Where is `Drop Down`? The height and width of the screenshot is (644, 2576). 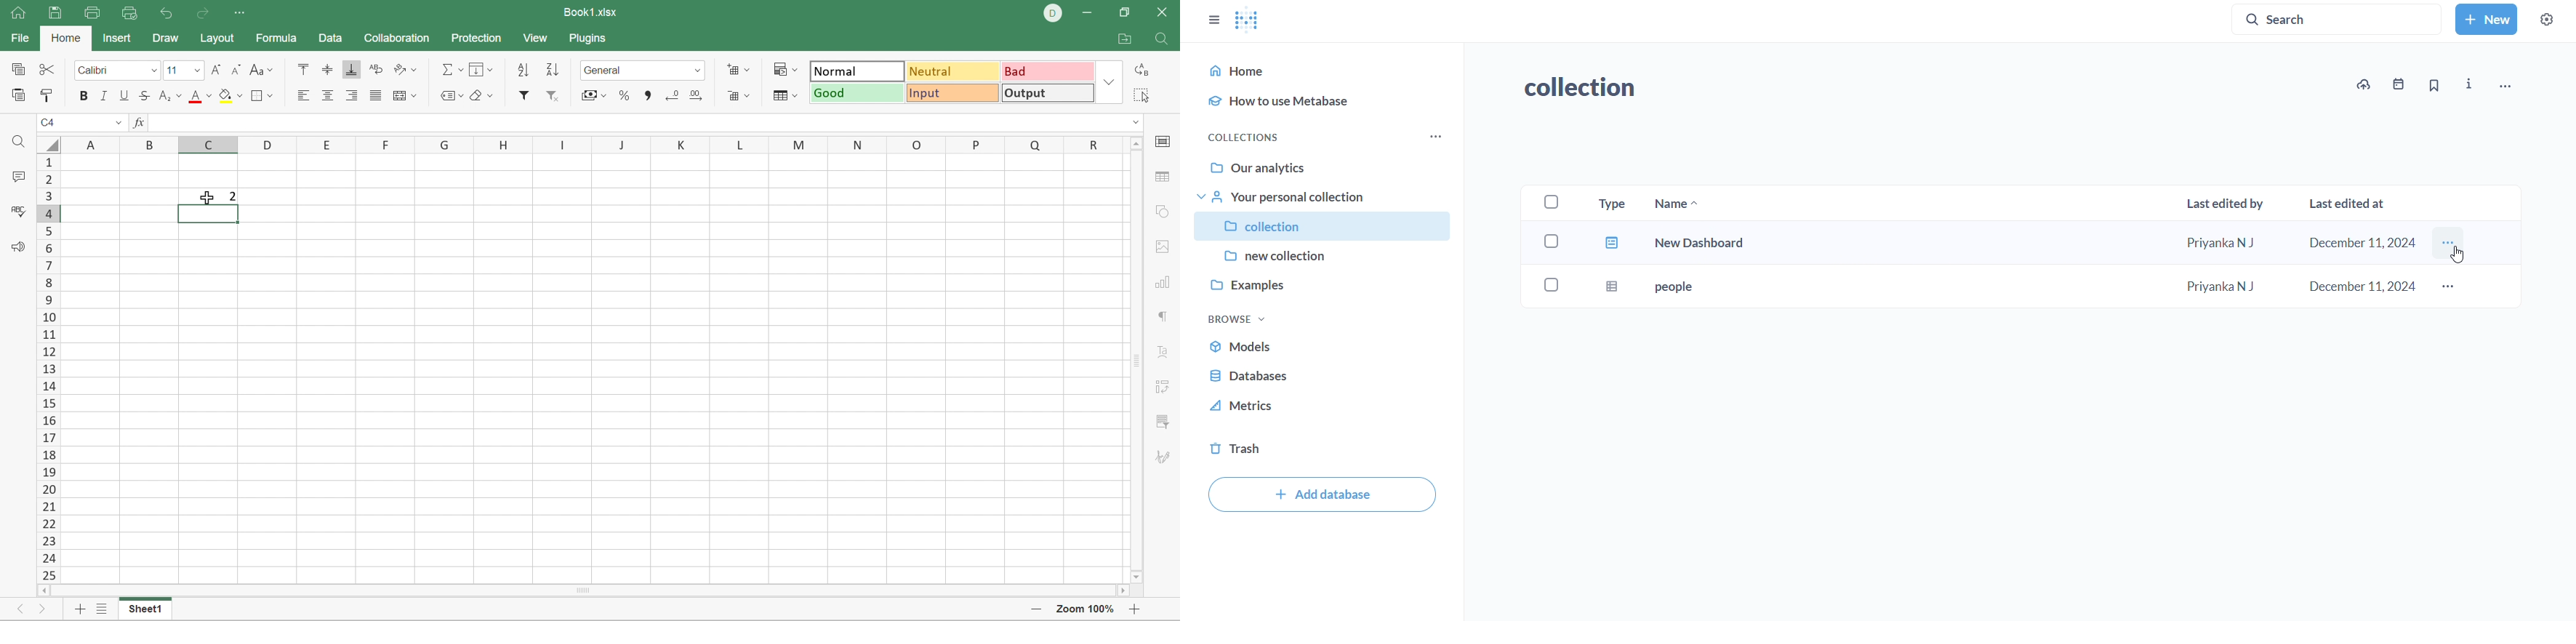
Drop Down is located at coordinates (119, 125).